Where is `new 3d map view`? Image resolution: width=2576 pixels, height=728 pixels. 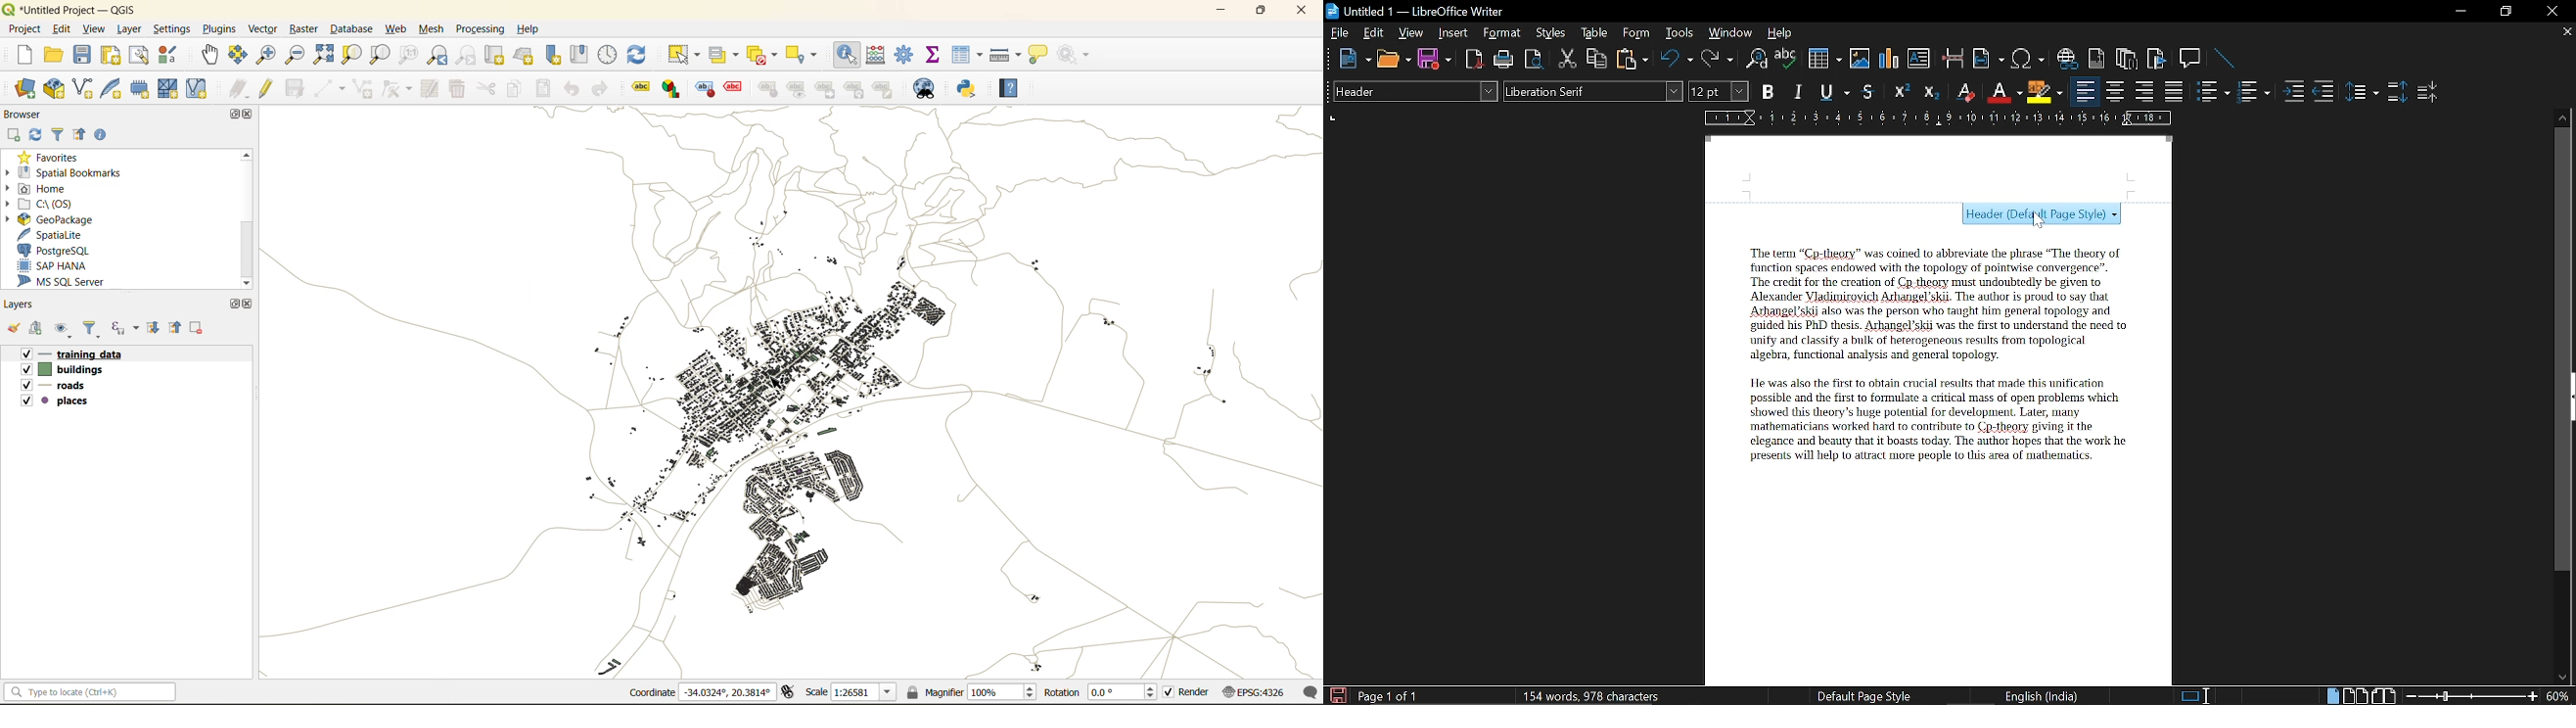 new 3d map view is located at coordinates (525, 55).